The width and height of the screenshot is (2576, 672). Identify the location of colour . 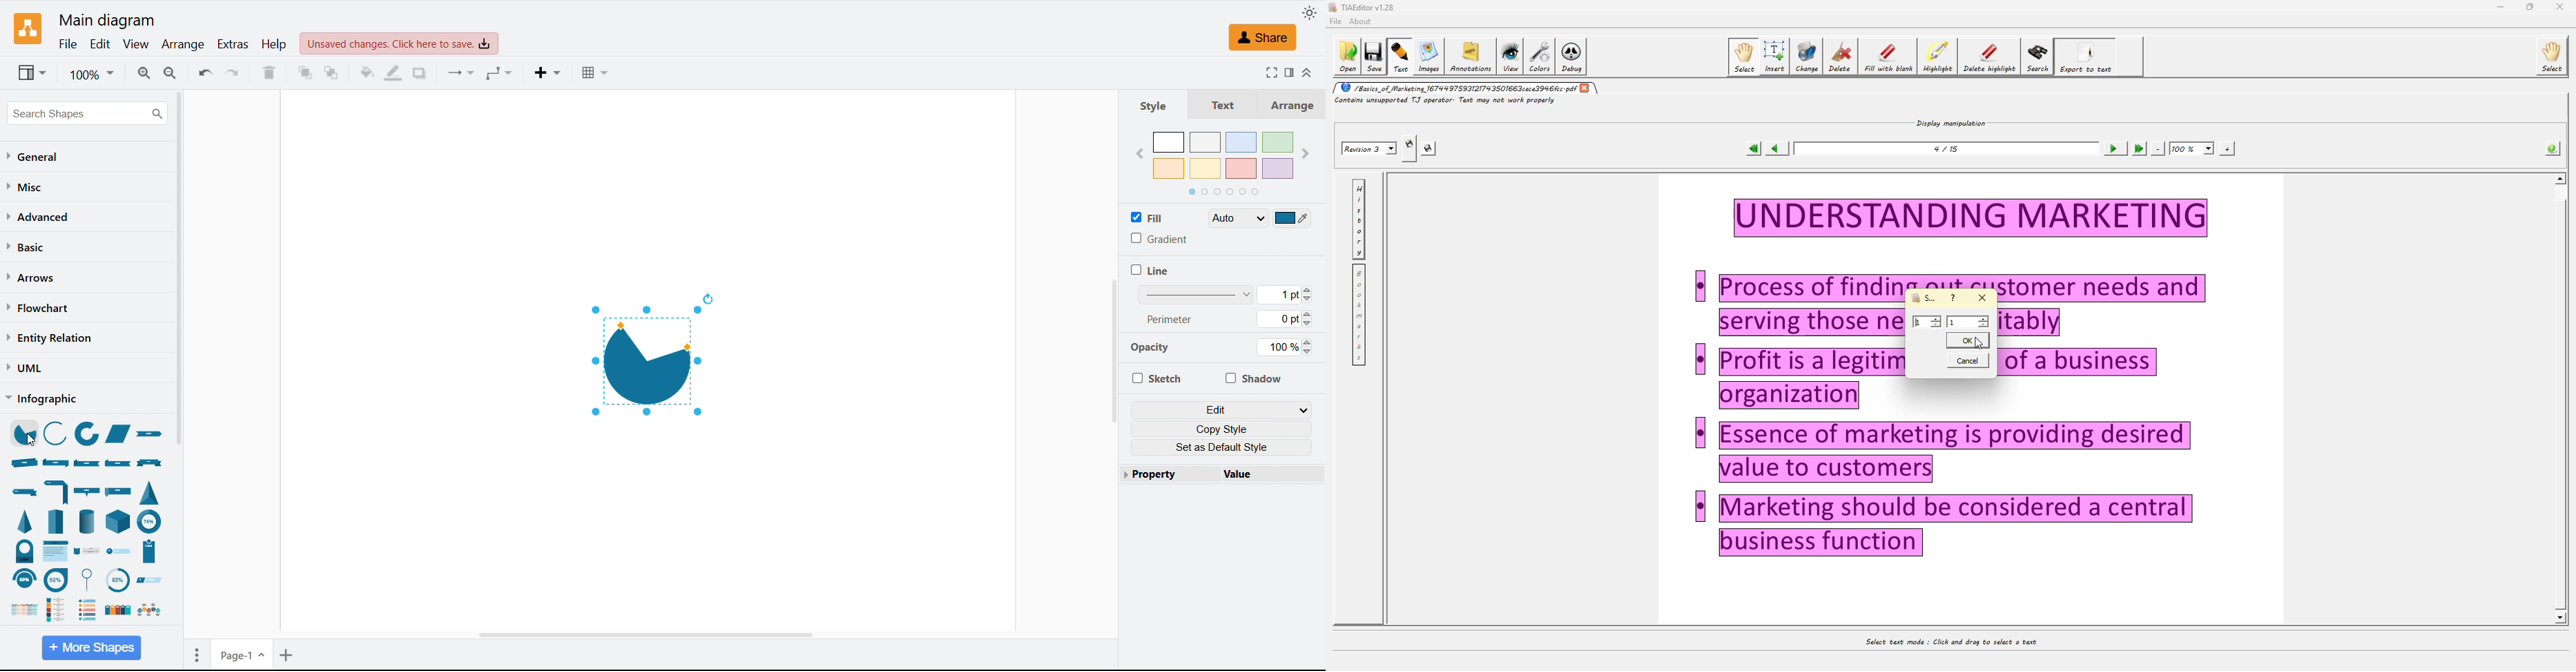
(1292, 217).